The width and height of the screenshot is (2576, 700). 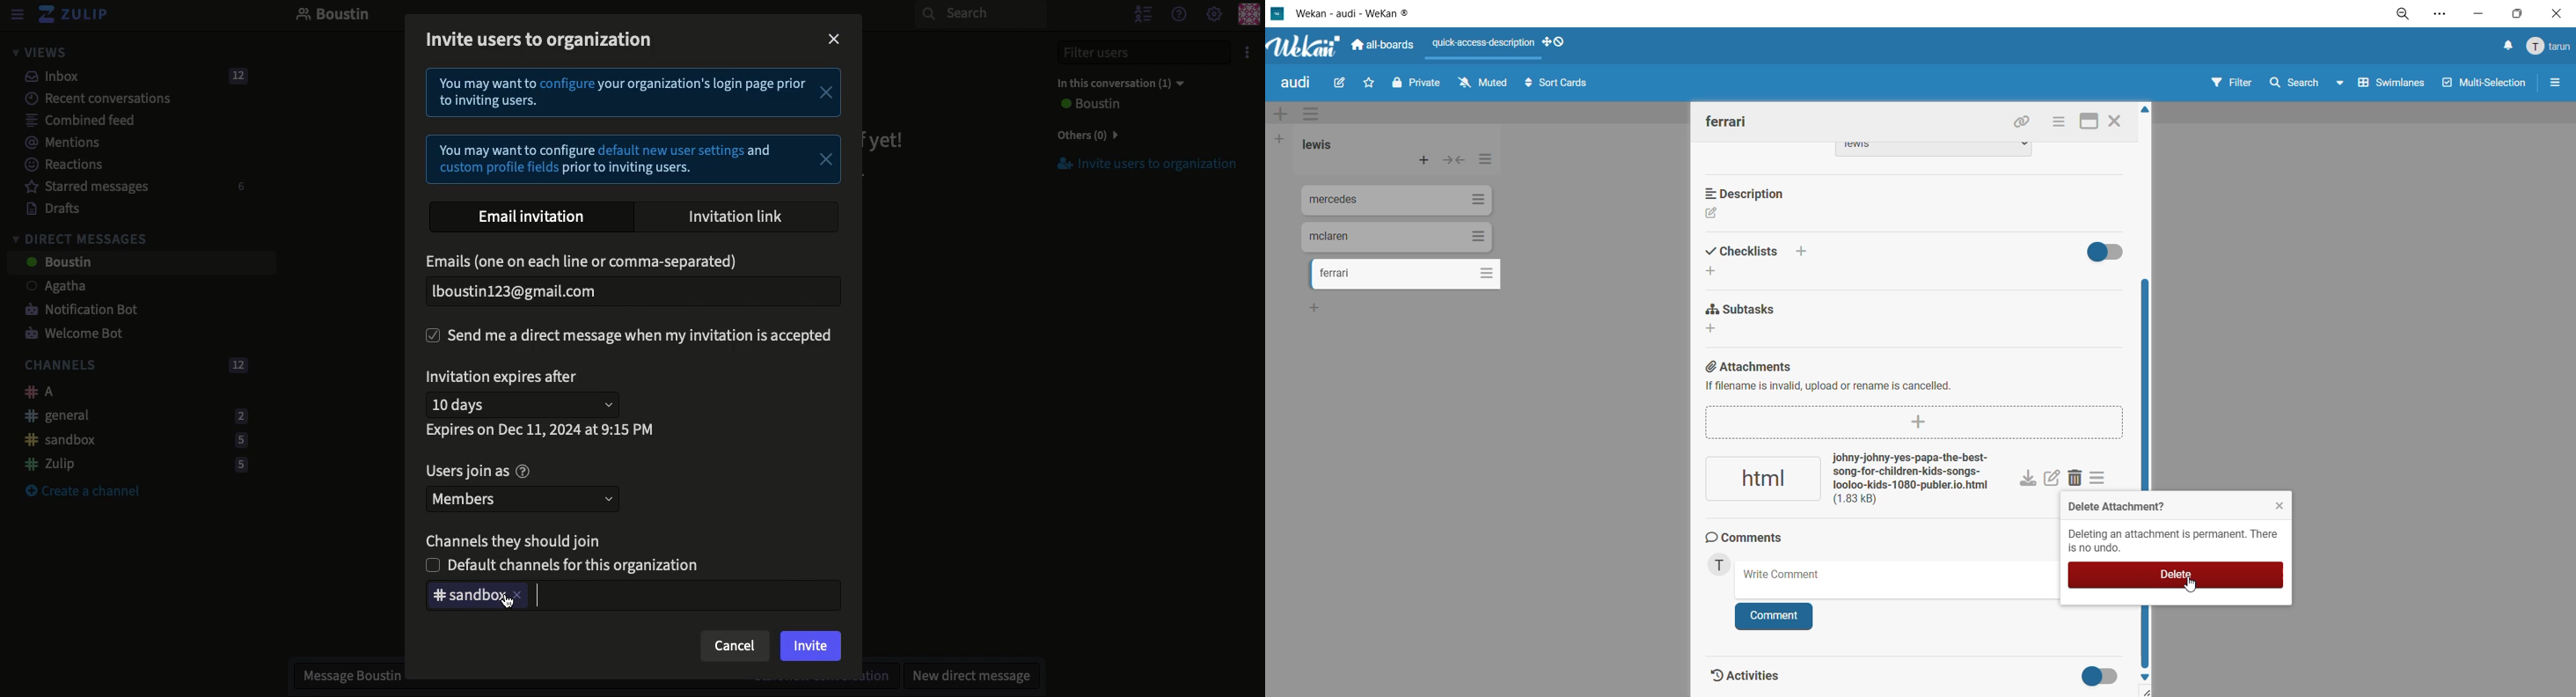 I want to click on View menu, so click(x=16, y=15).